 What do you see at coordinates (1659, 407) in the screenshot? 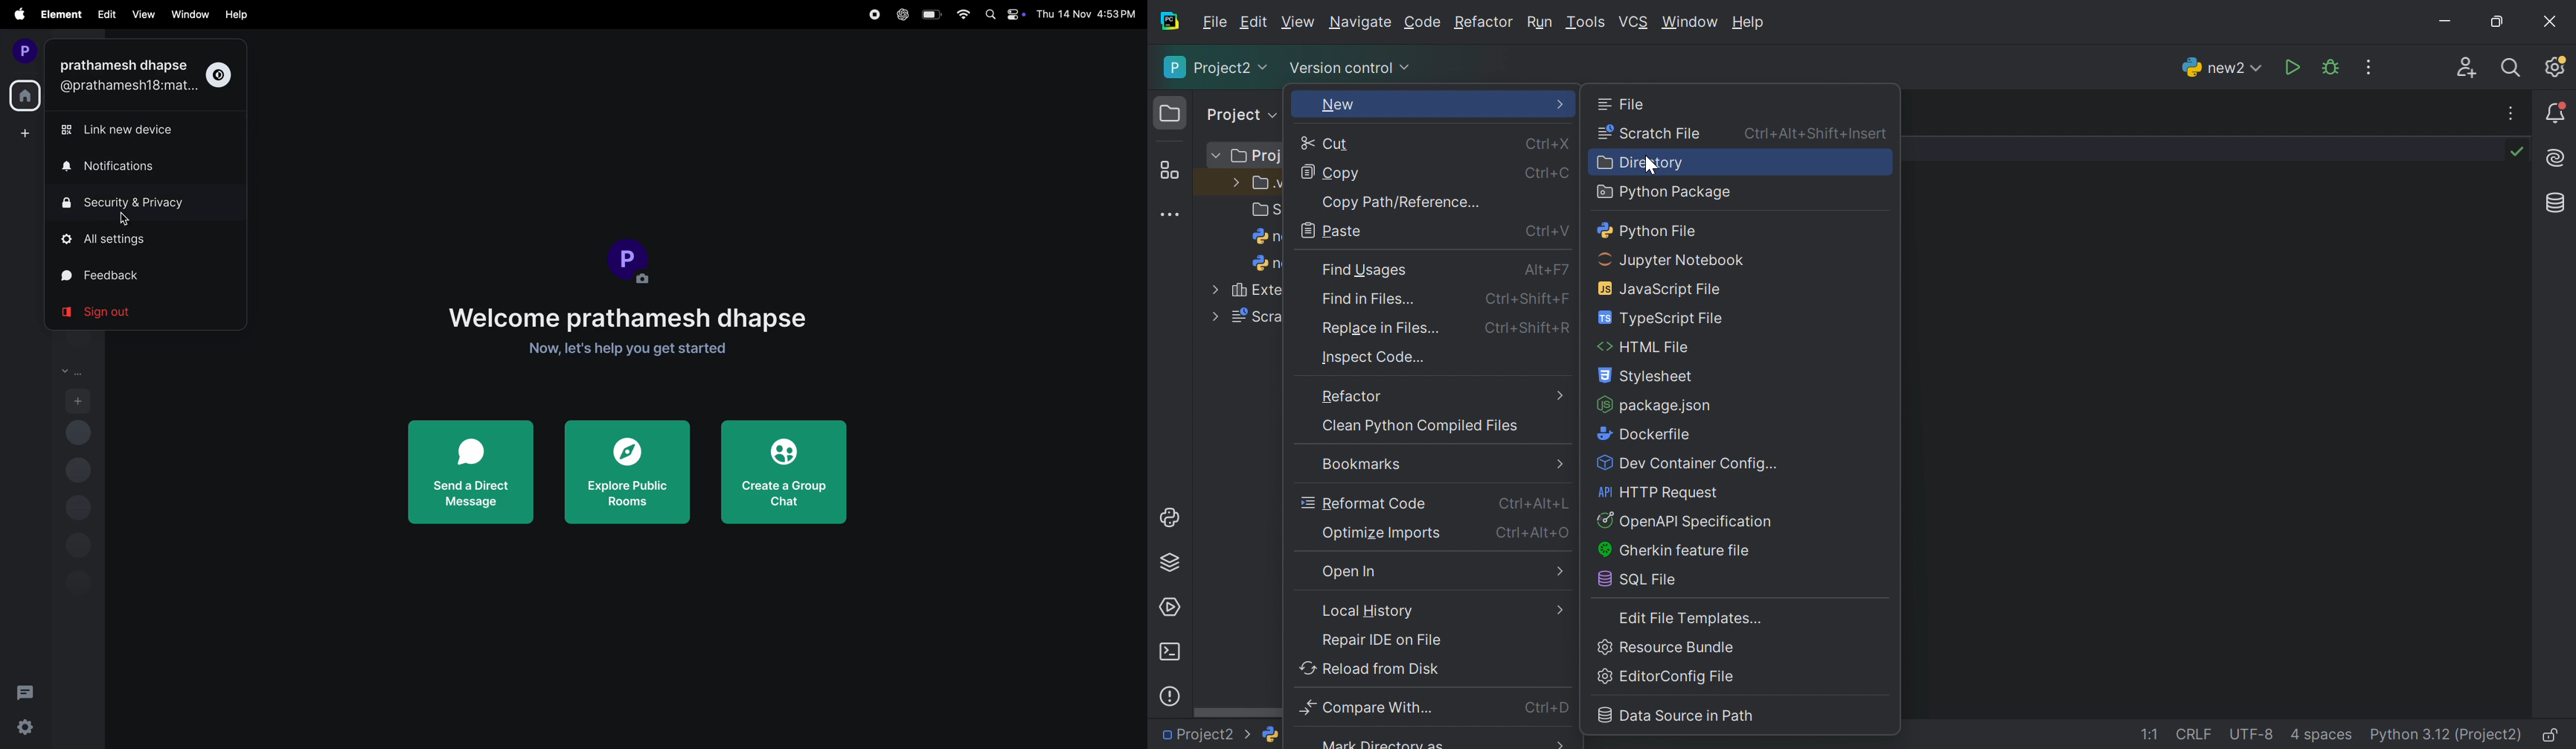
I see `package.json` at bounding box center [1659, 407].